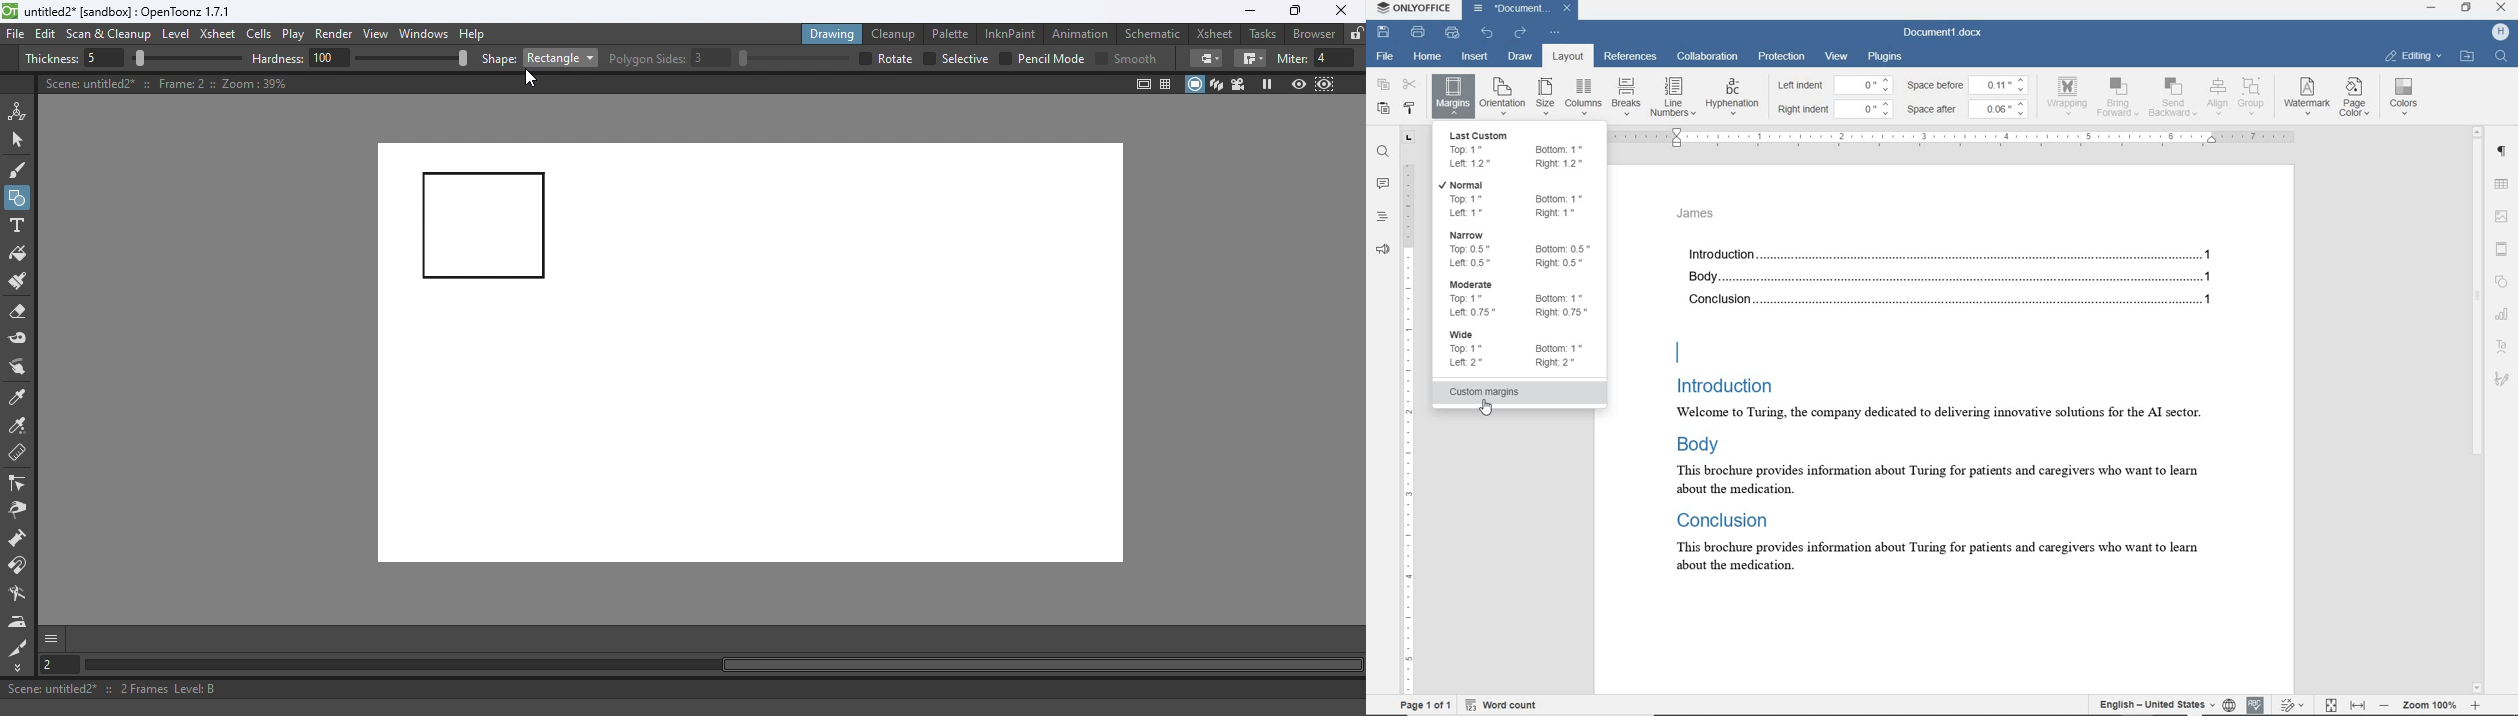  What do you see at coordinates (1382, 184) in the screenshot?
I see `comments` at bounding box center [1382, 184].